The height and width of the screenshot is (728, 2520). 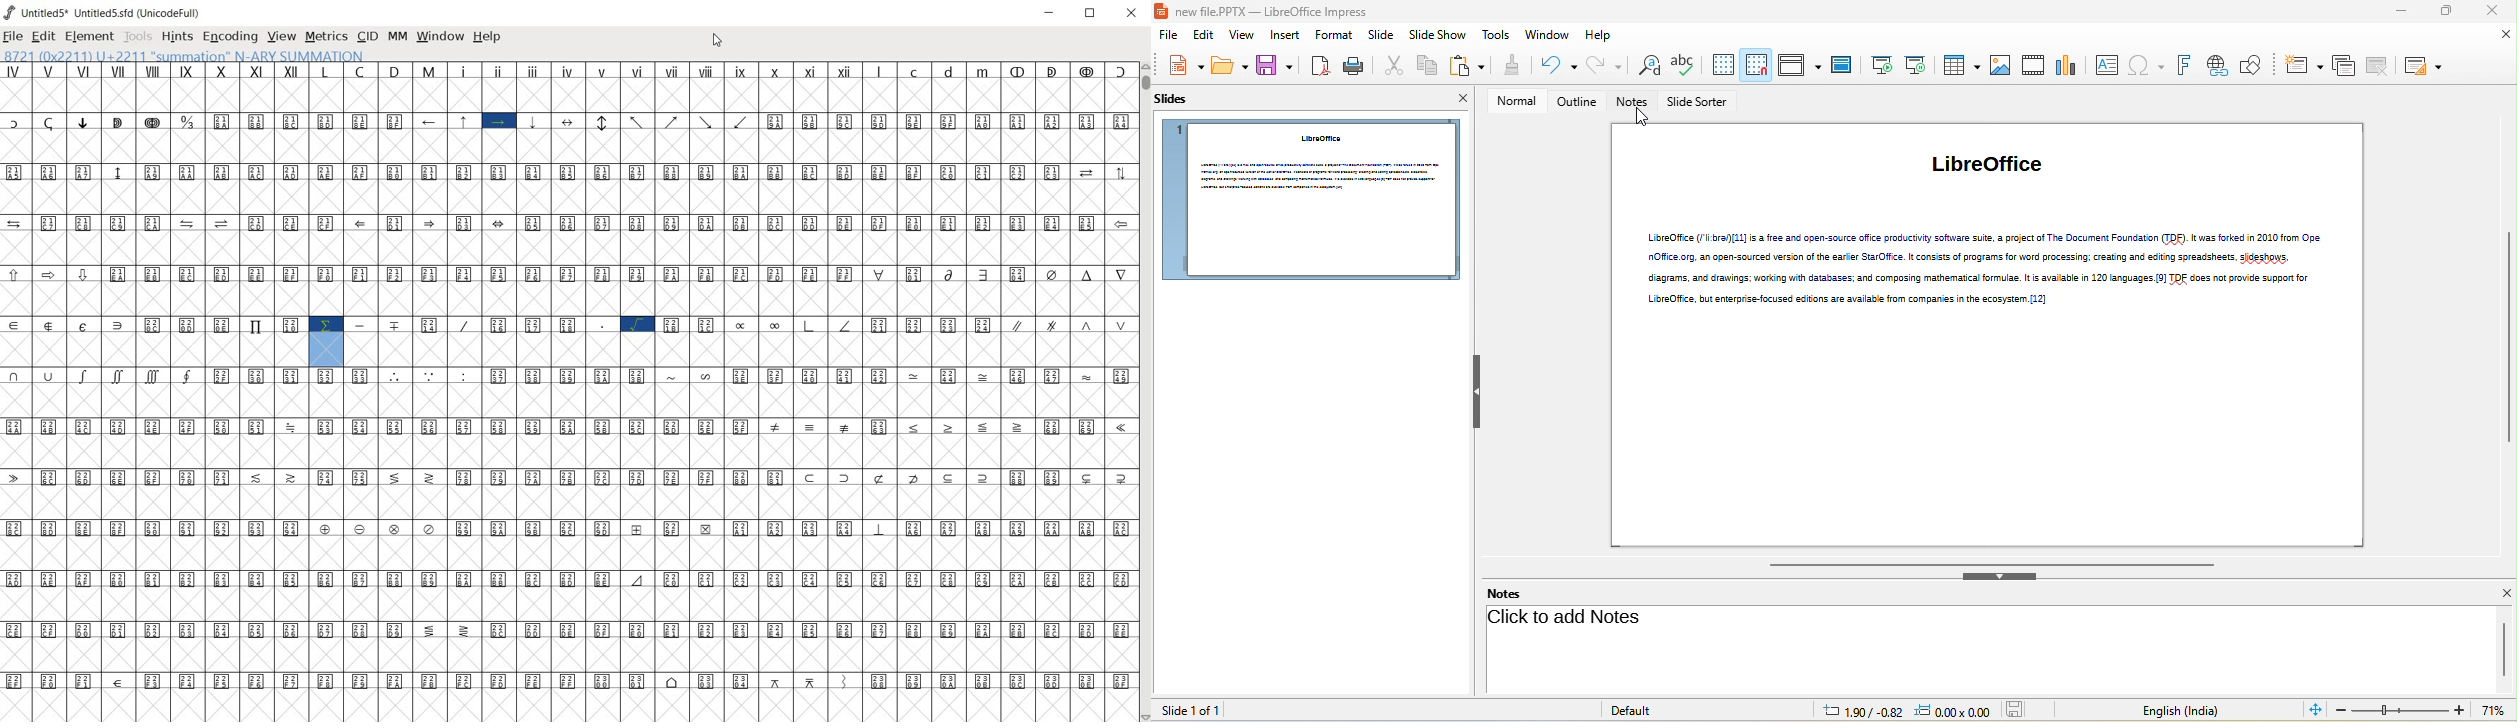 I want to click on close, so click(x=2489, y=11).